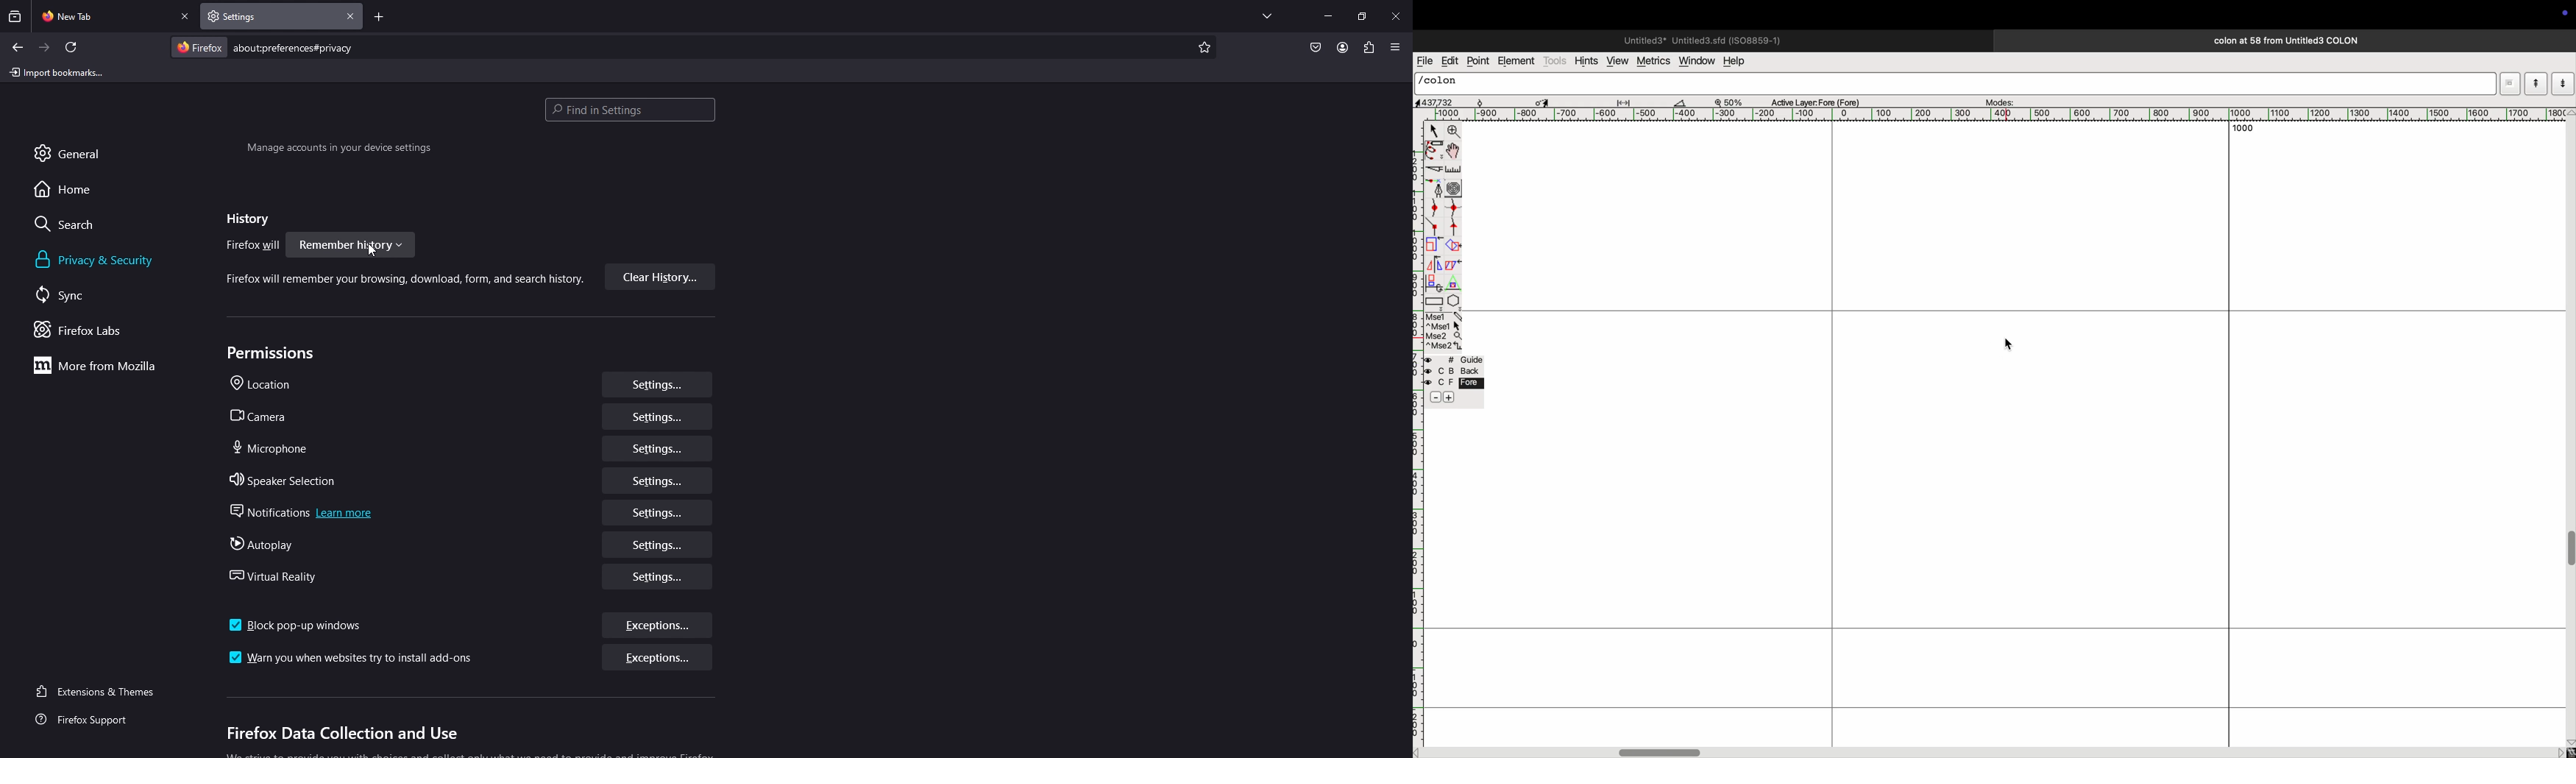 Image resolution: width=2576 pixels, height=784 pixels. Describe the element at coordinates (1397, 15) in the screenshot. I see `close` at that location.